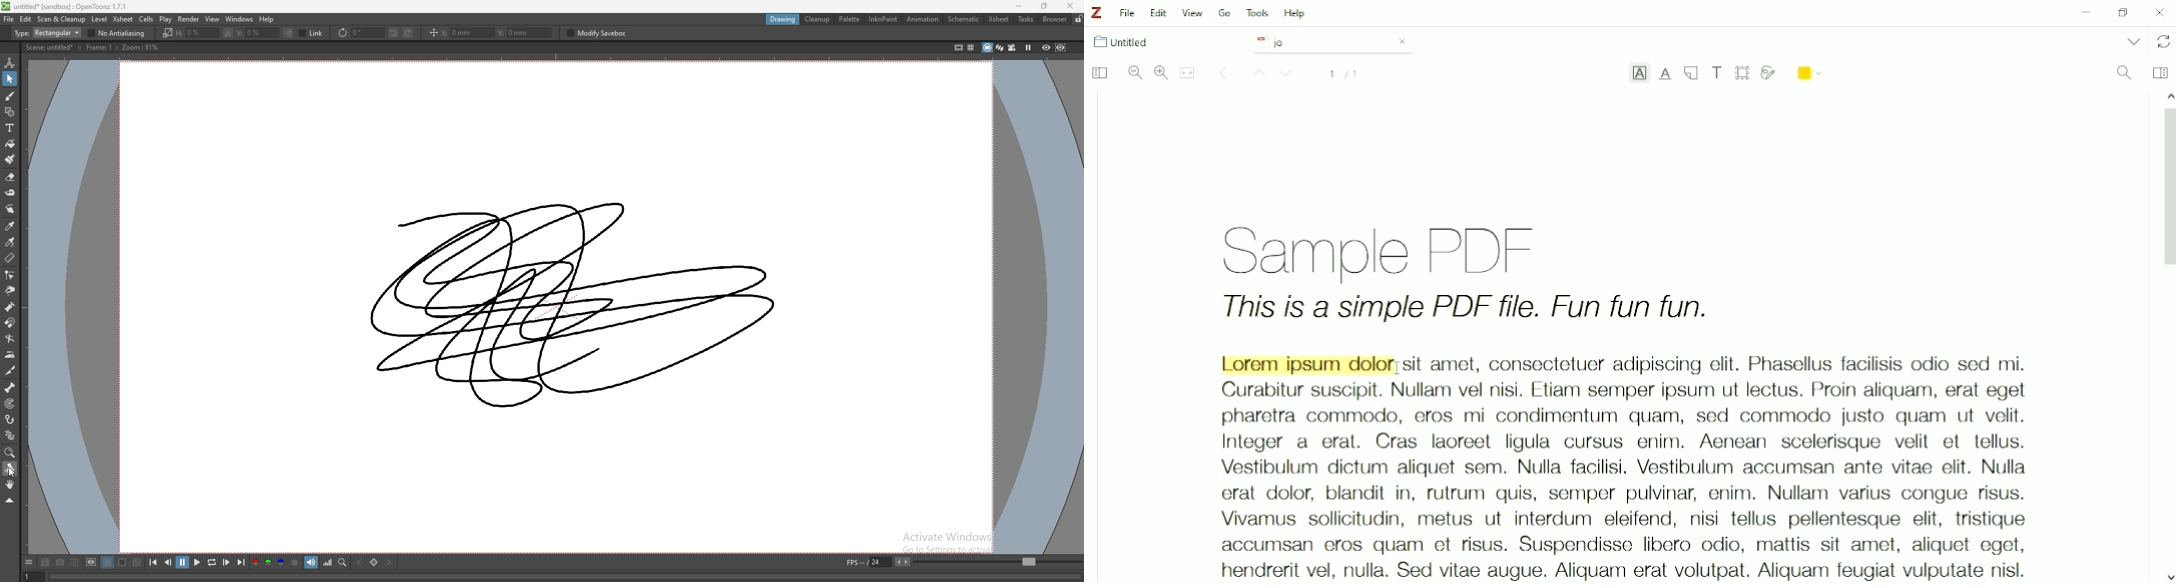 This screenshot has height=588, width=2184. What do you see at coordinates (1160, 13) in the screenshot?
I see `Edit` at bounding box center [1160, 13].